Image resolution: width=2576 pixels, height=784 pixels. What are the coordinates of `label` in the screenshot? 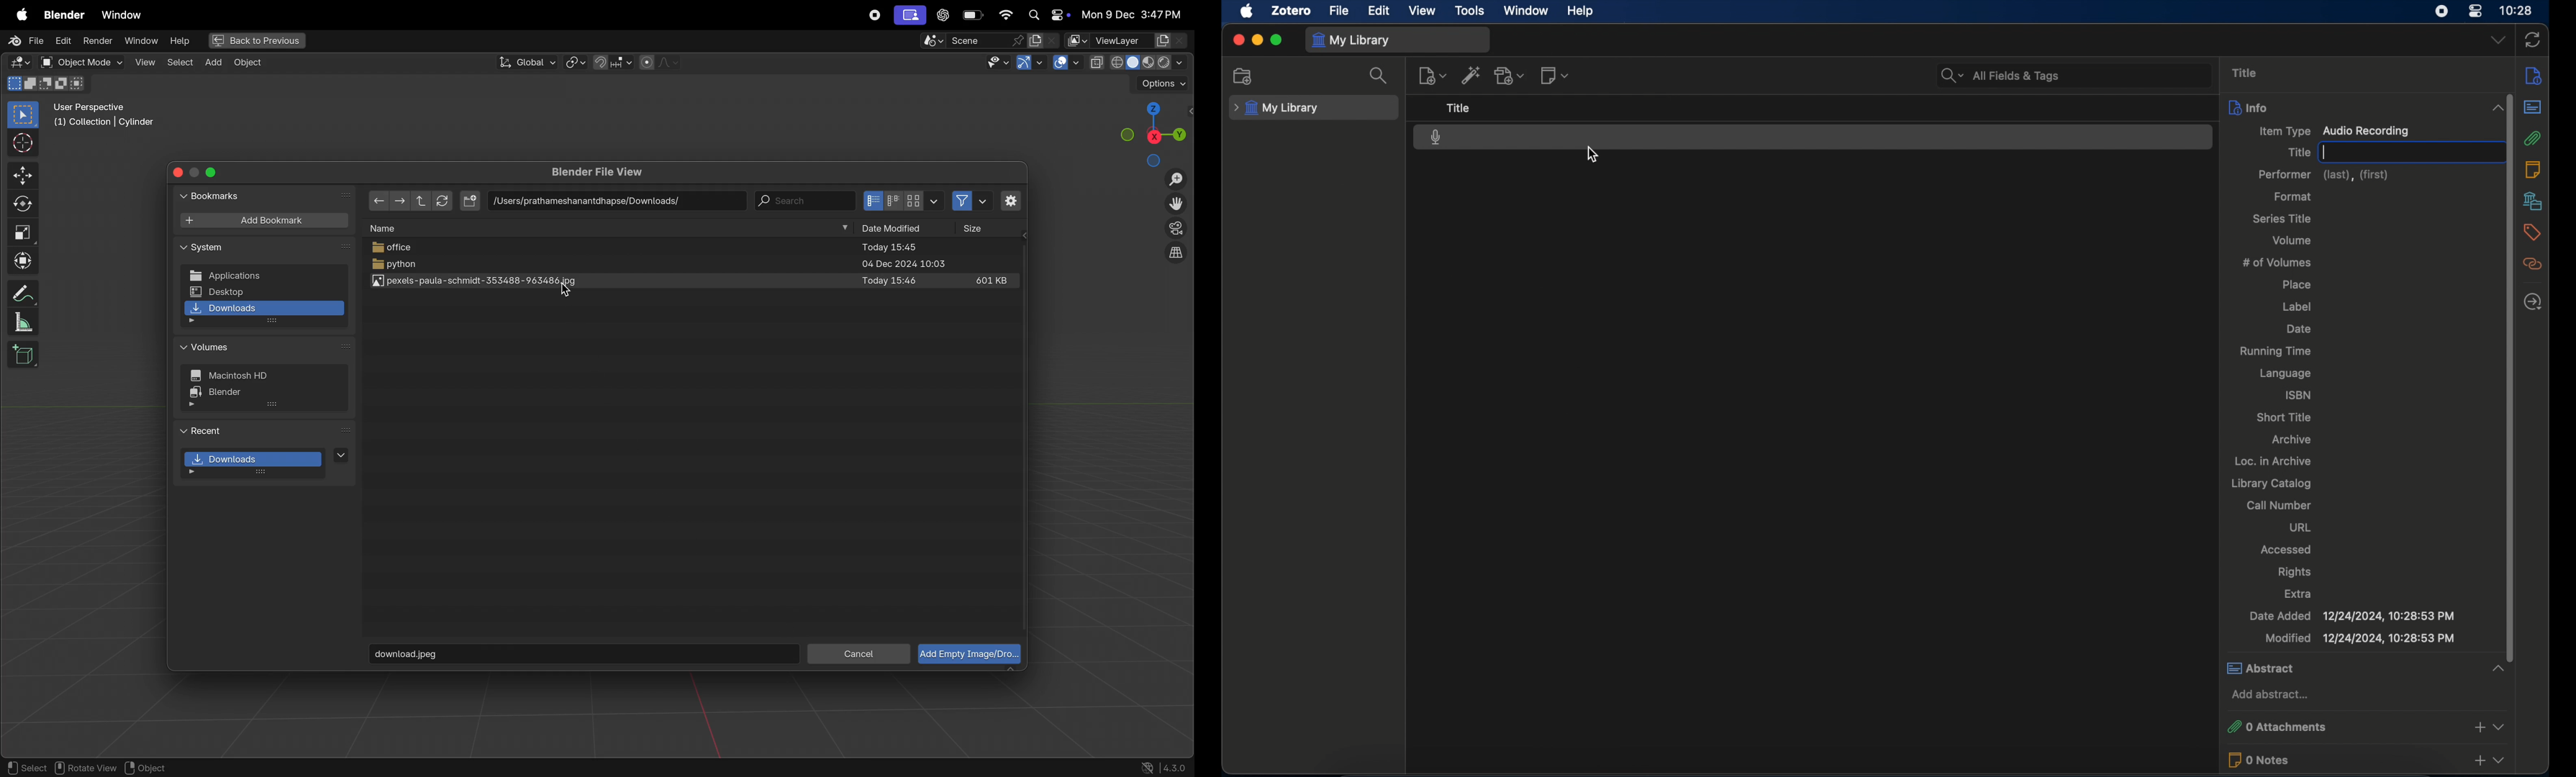 It's located at (2299, 306).